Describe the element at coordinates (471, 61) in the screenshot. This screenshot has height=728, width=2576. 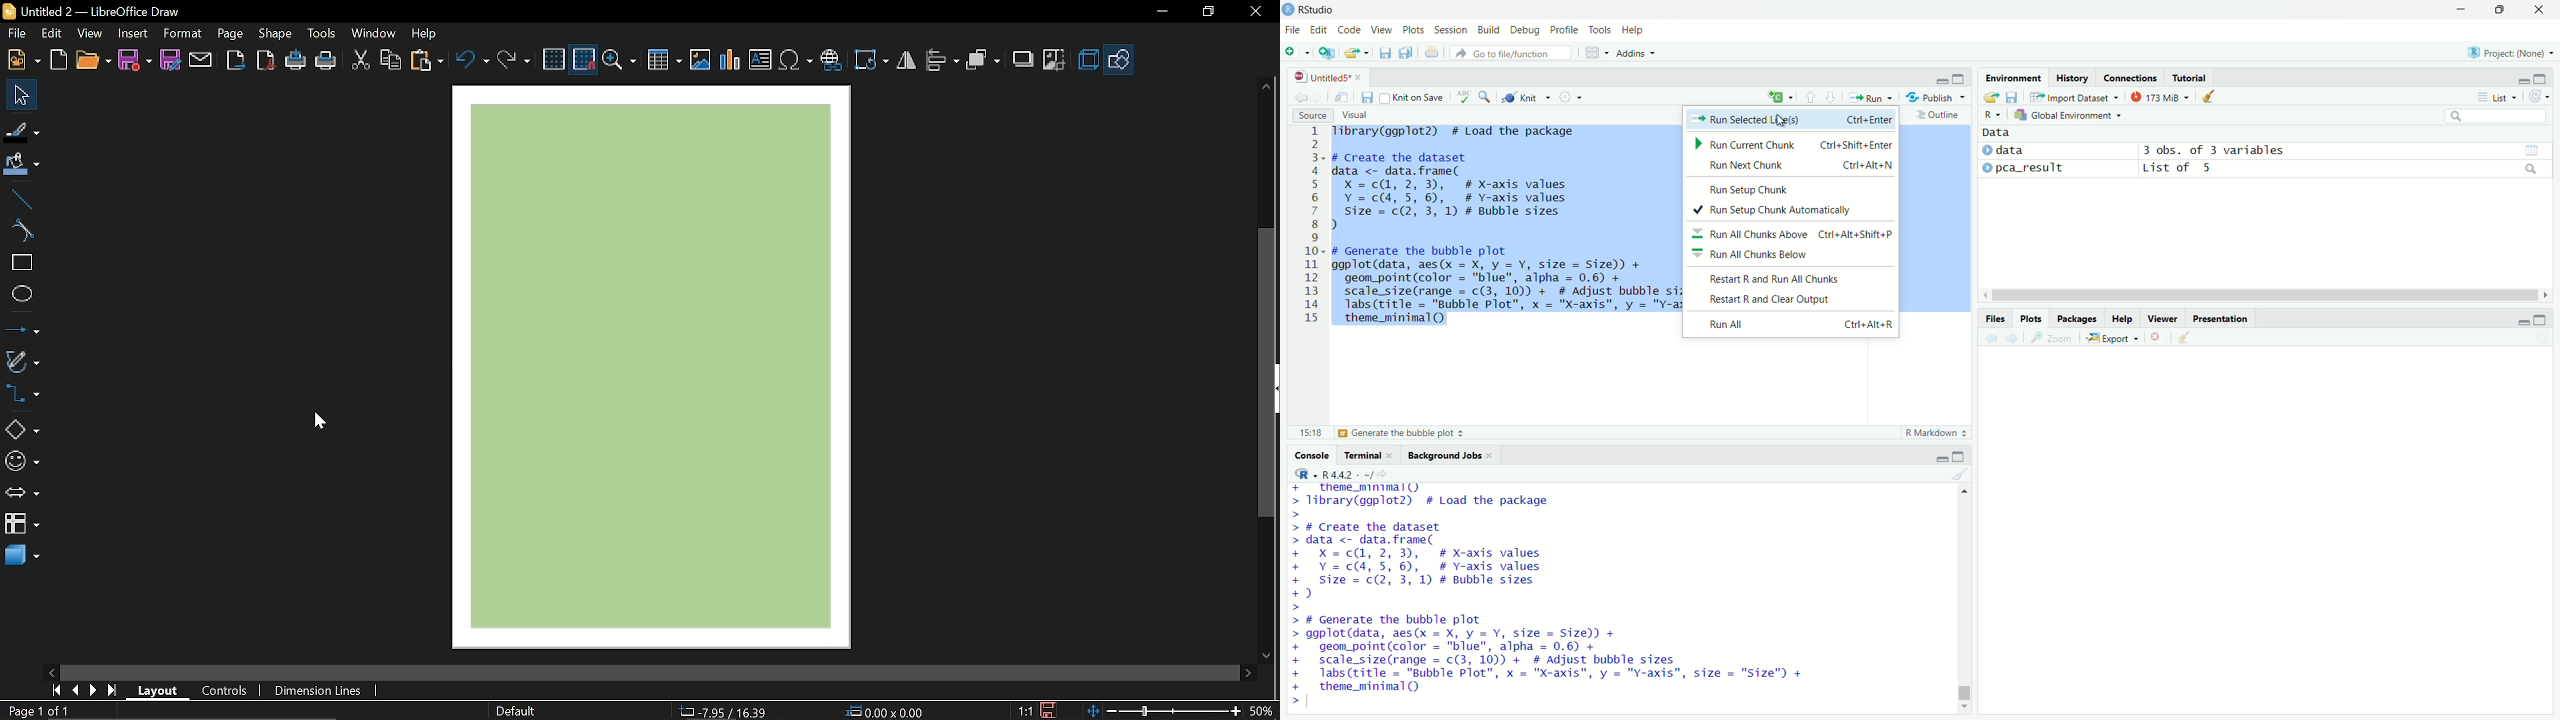
I see `UNdo` at that location.